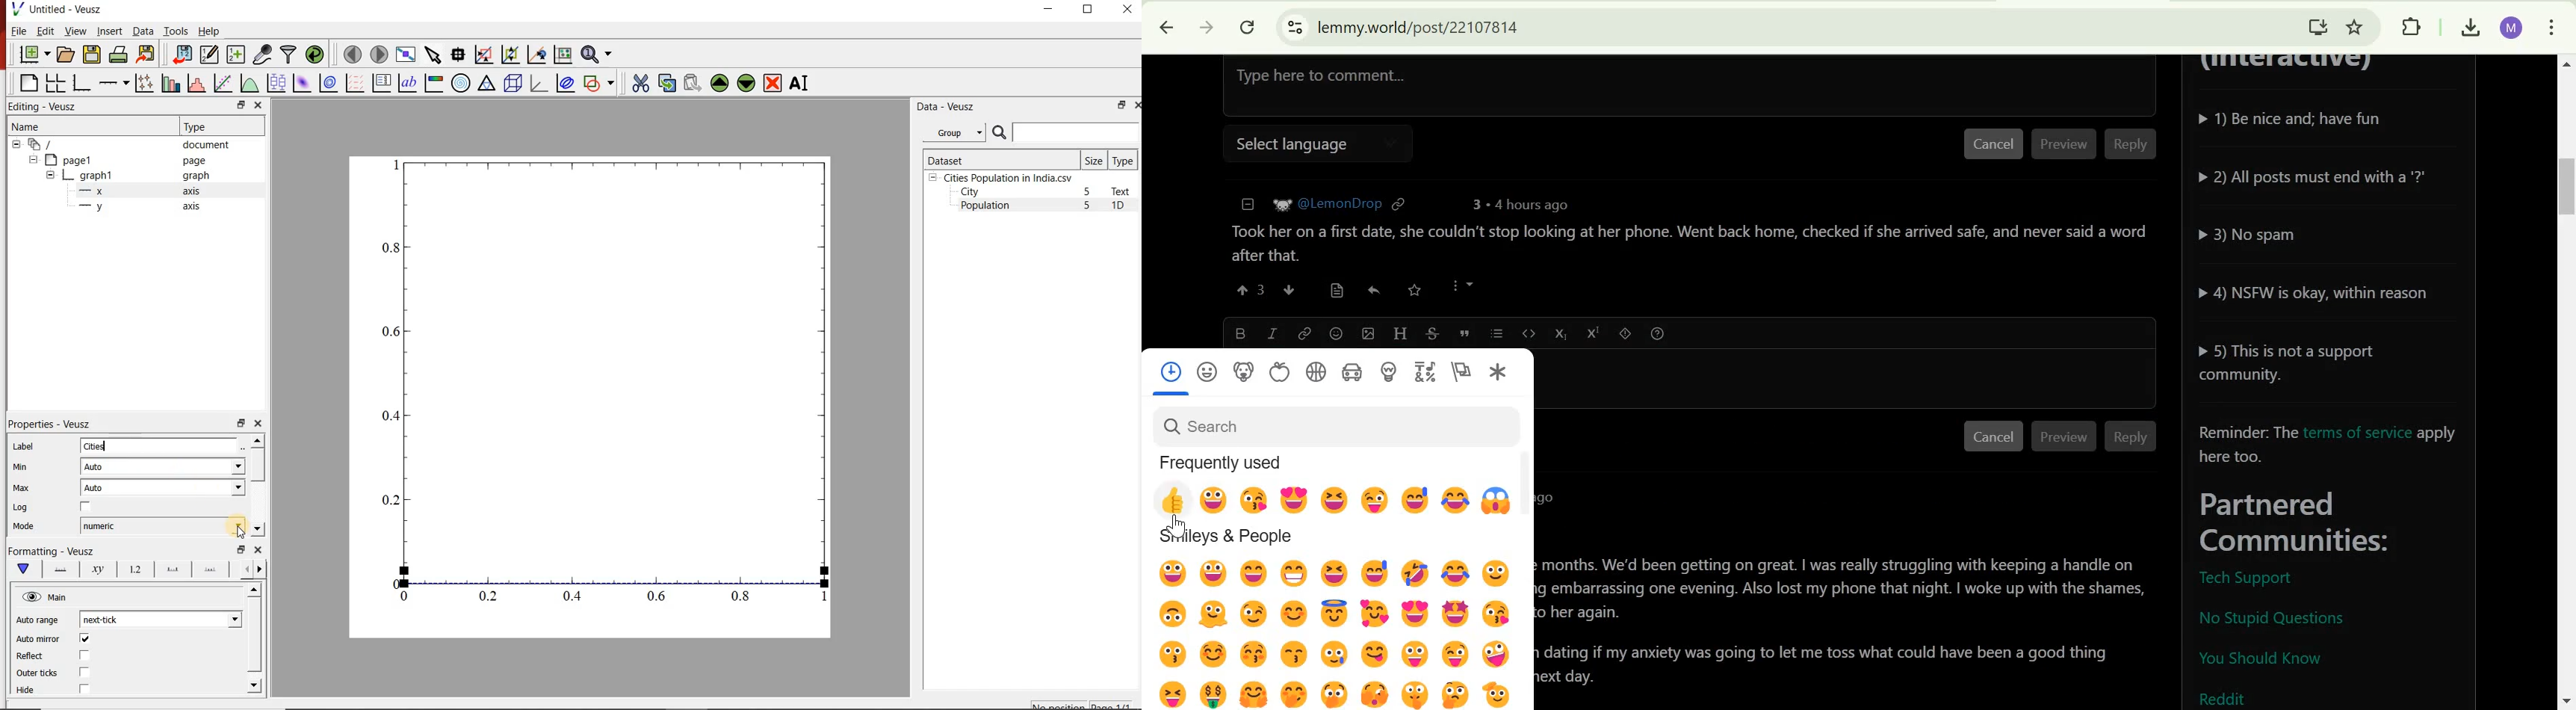 The height and width of the screenshot is (728, 2576). What do you see at coordinates (2329, 442) in the screenshot?
I see `Reminder: The terms of service apply here too.` at bounding box center [2329, 442].